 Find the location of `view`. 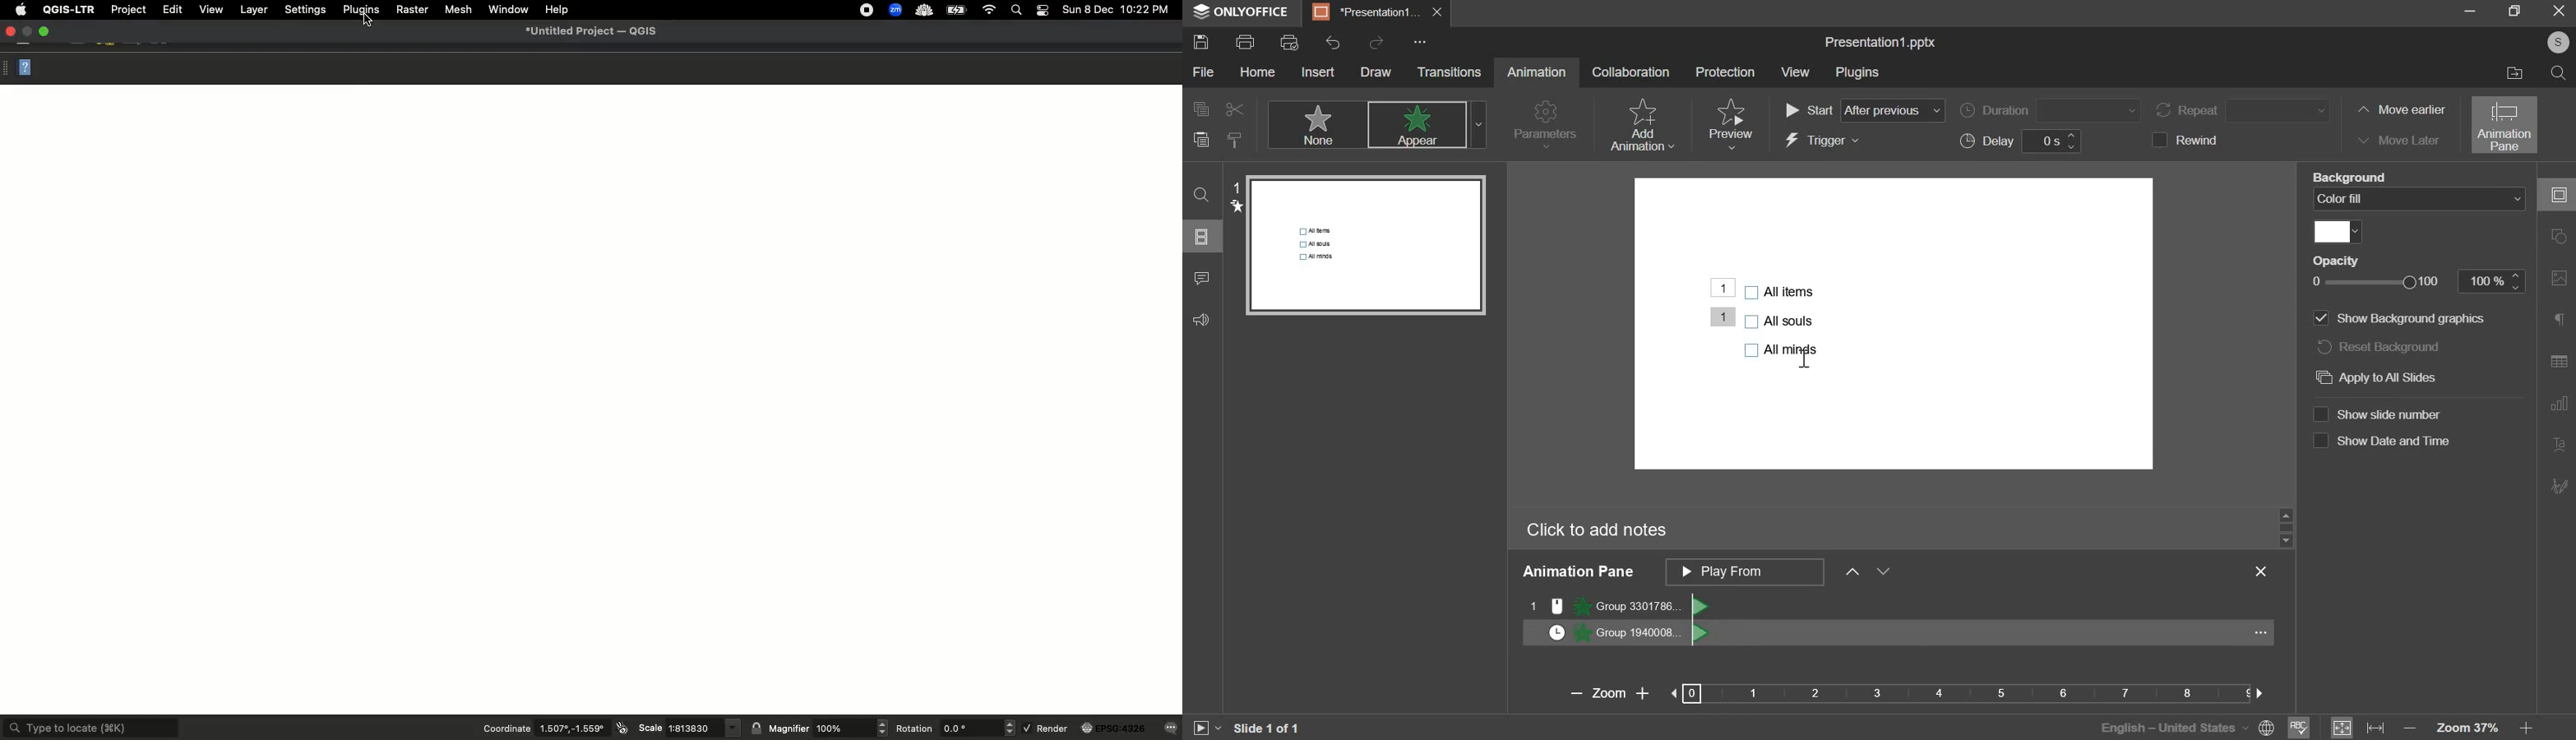

view is located at coordinates (1796, 72).